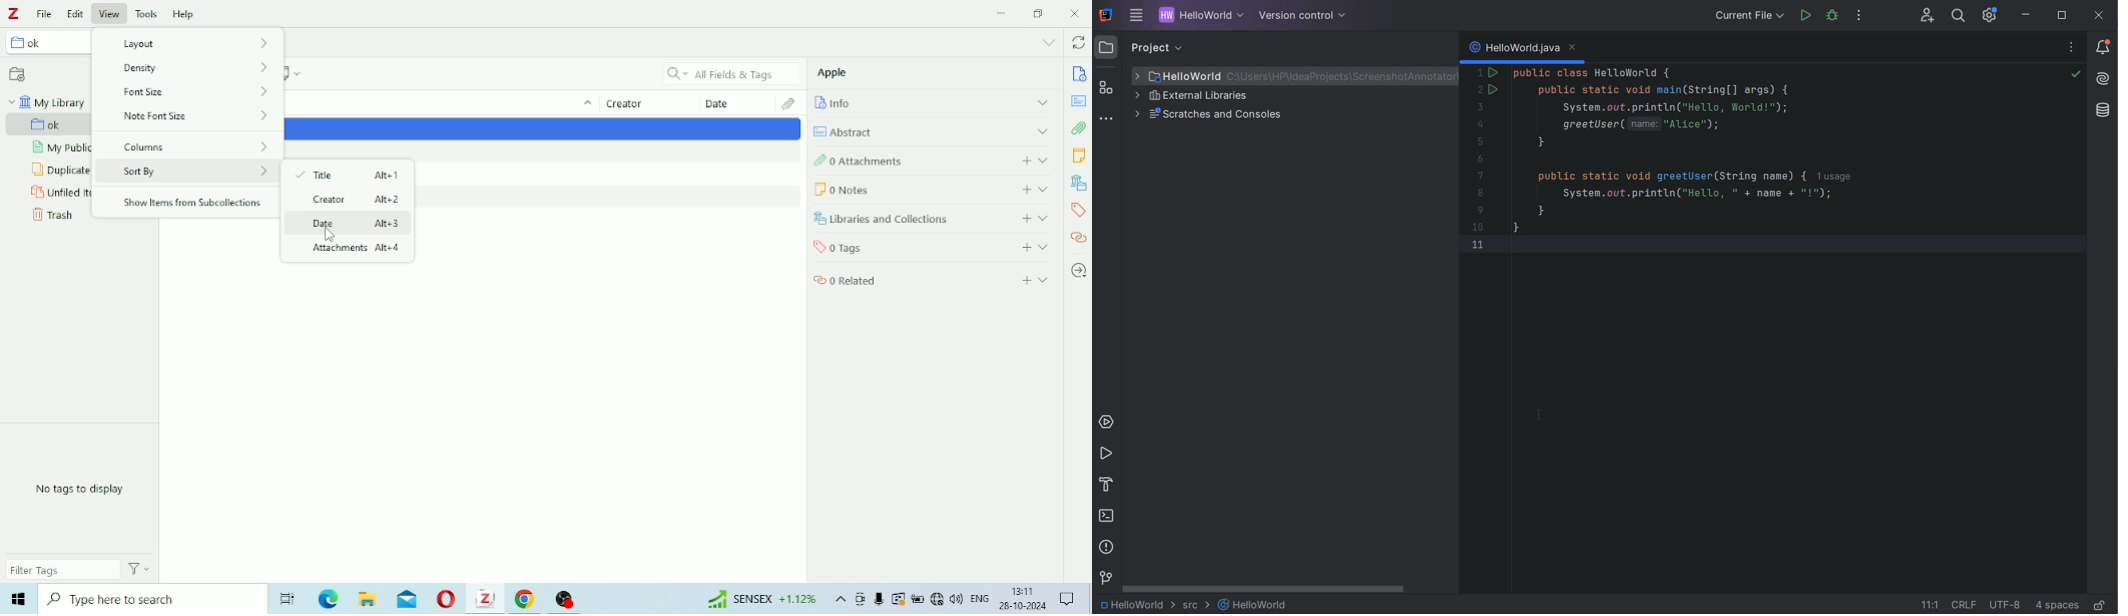  I want to click on Desktop, so click(285, 598).